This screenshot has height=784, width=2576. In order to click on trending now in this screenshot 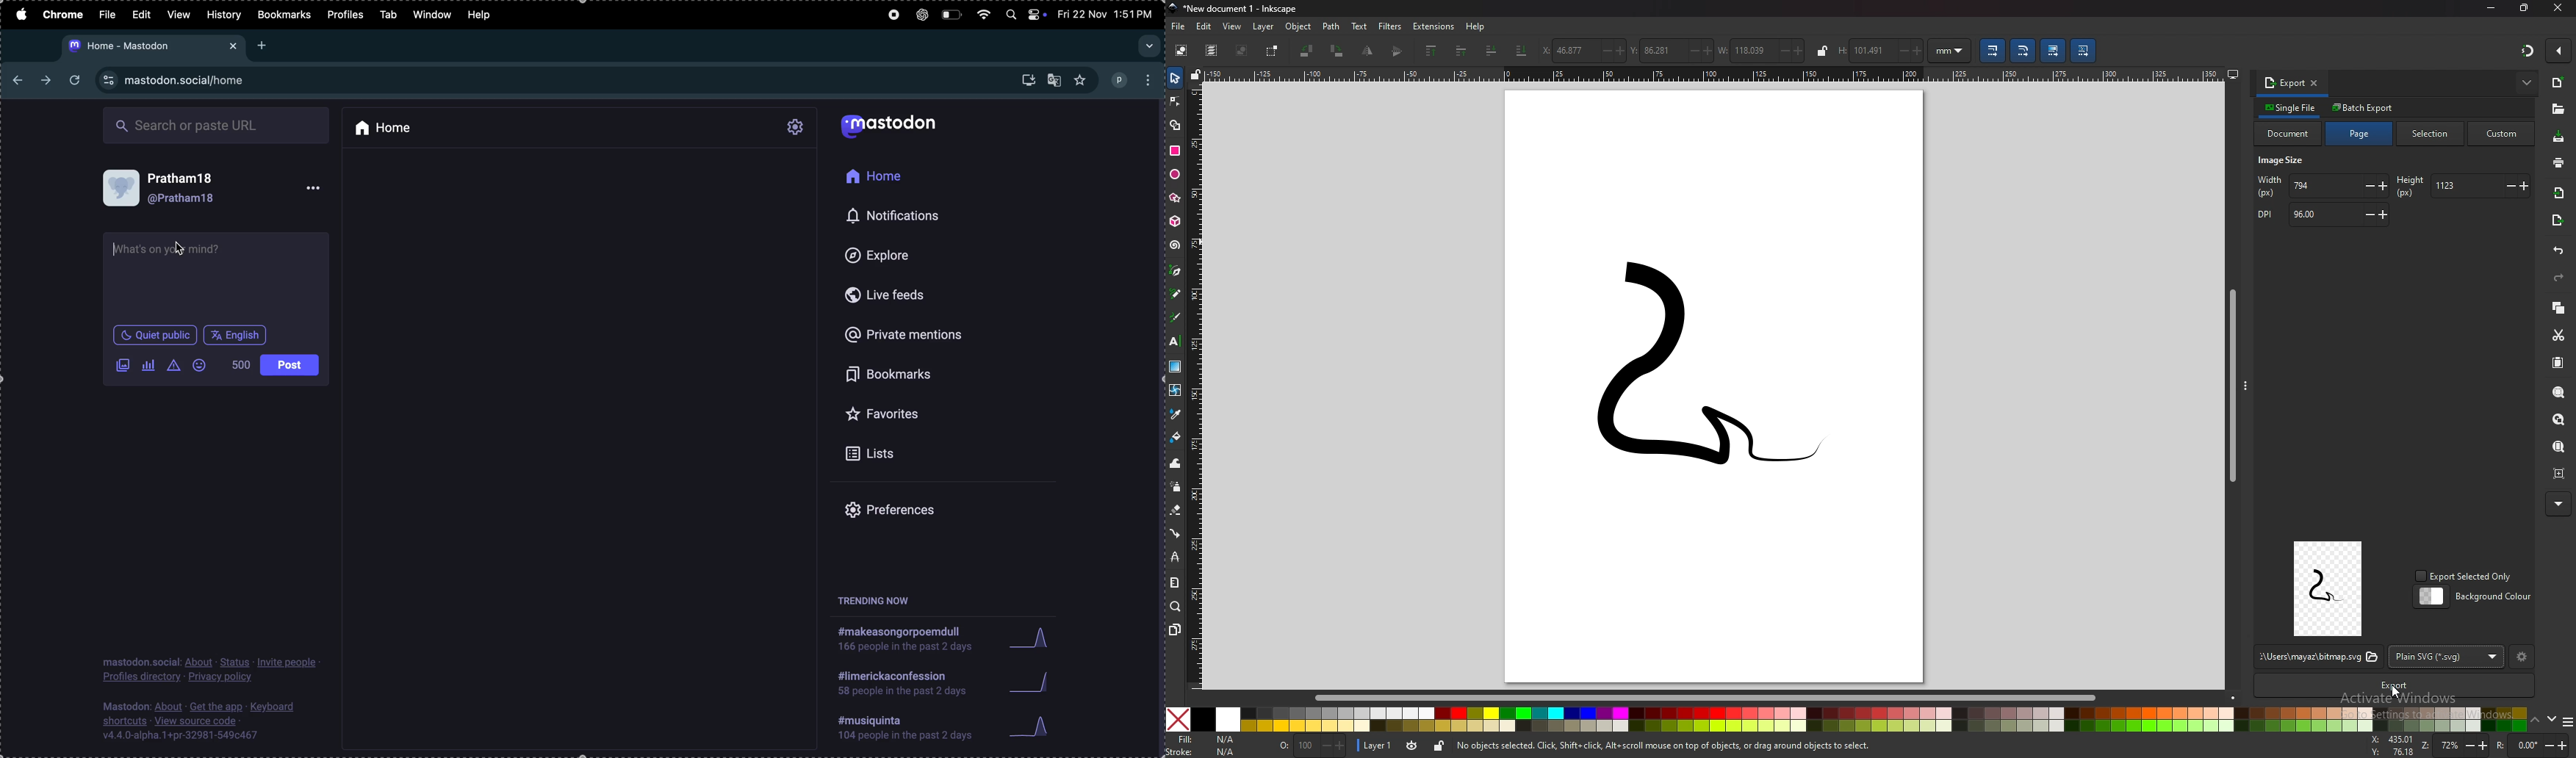, I will do `click(875, 599)`.